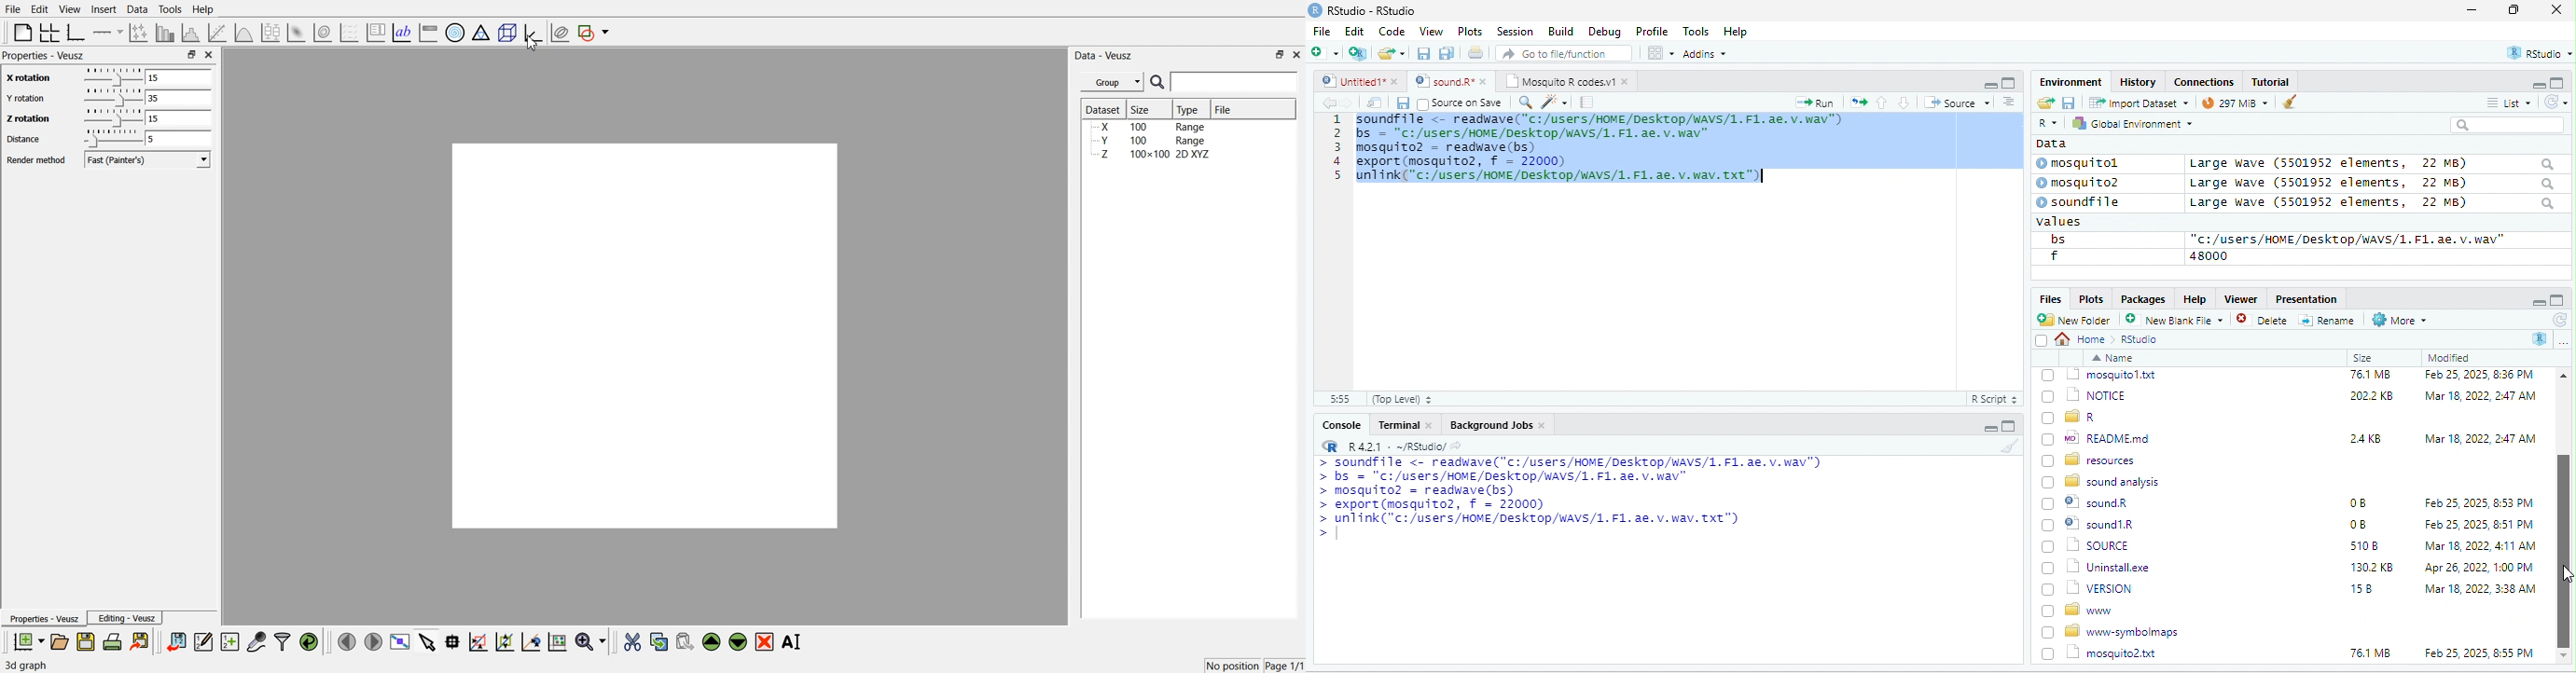 The width and height of the screenshot is (2576, 700). What do you see at coordinates (2362, 464) in the screenshot?
I see `6KB` at bounding box center [2362, 464].